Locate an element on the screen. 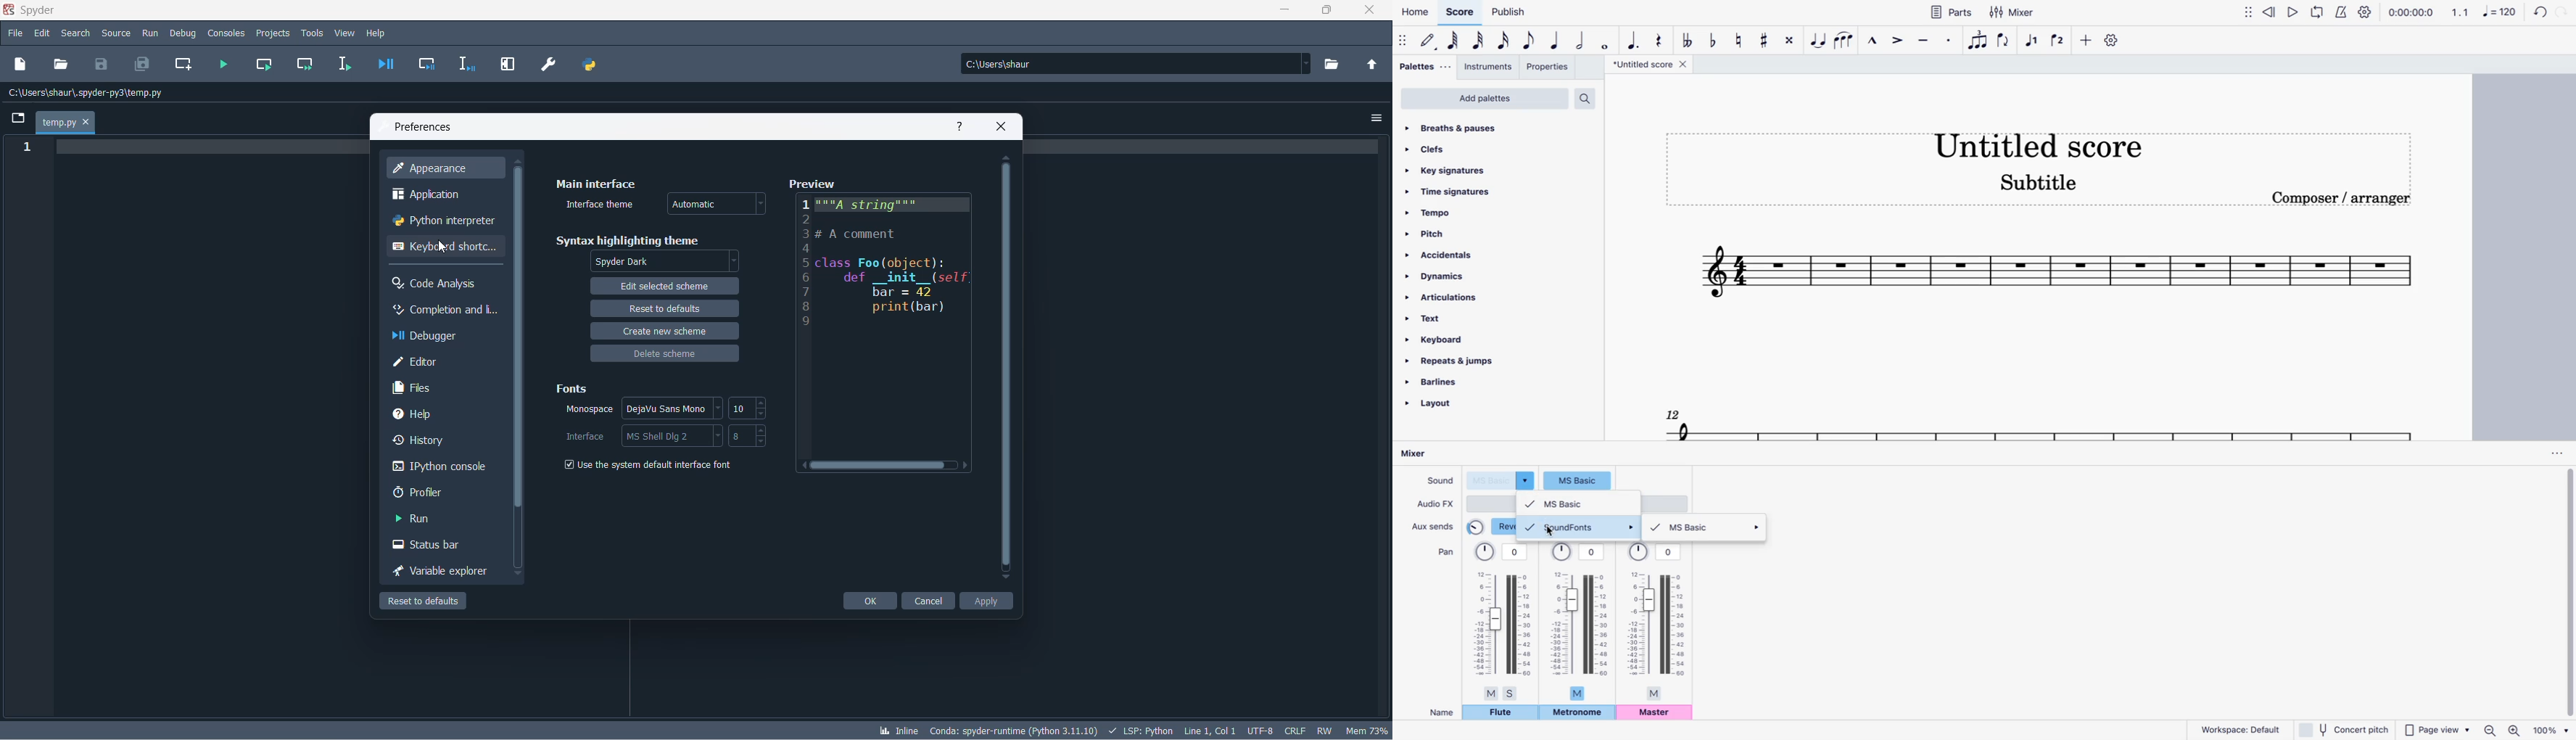 The image size is (2576, 756). spyder version is located at coordinates (1012, 730).